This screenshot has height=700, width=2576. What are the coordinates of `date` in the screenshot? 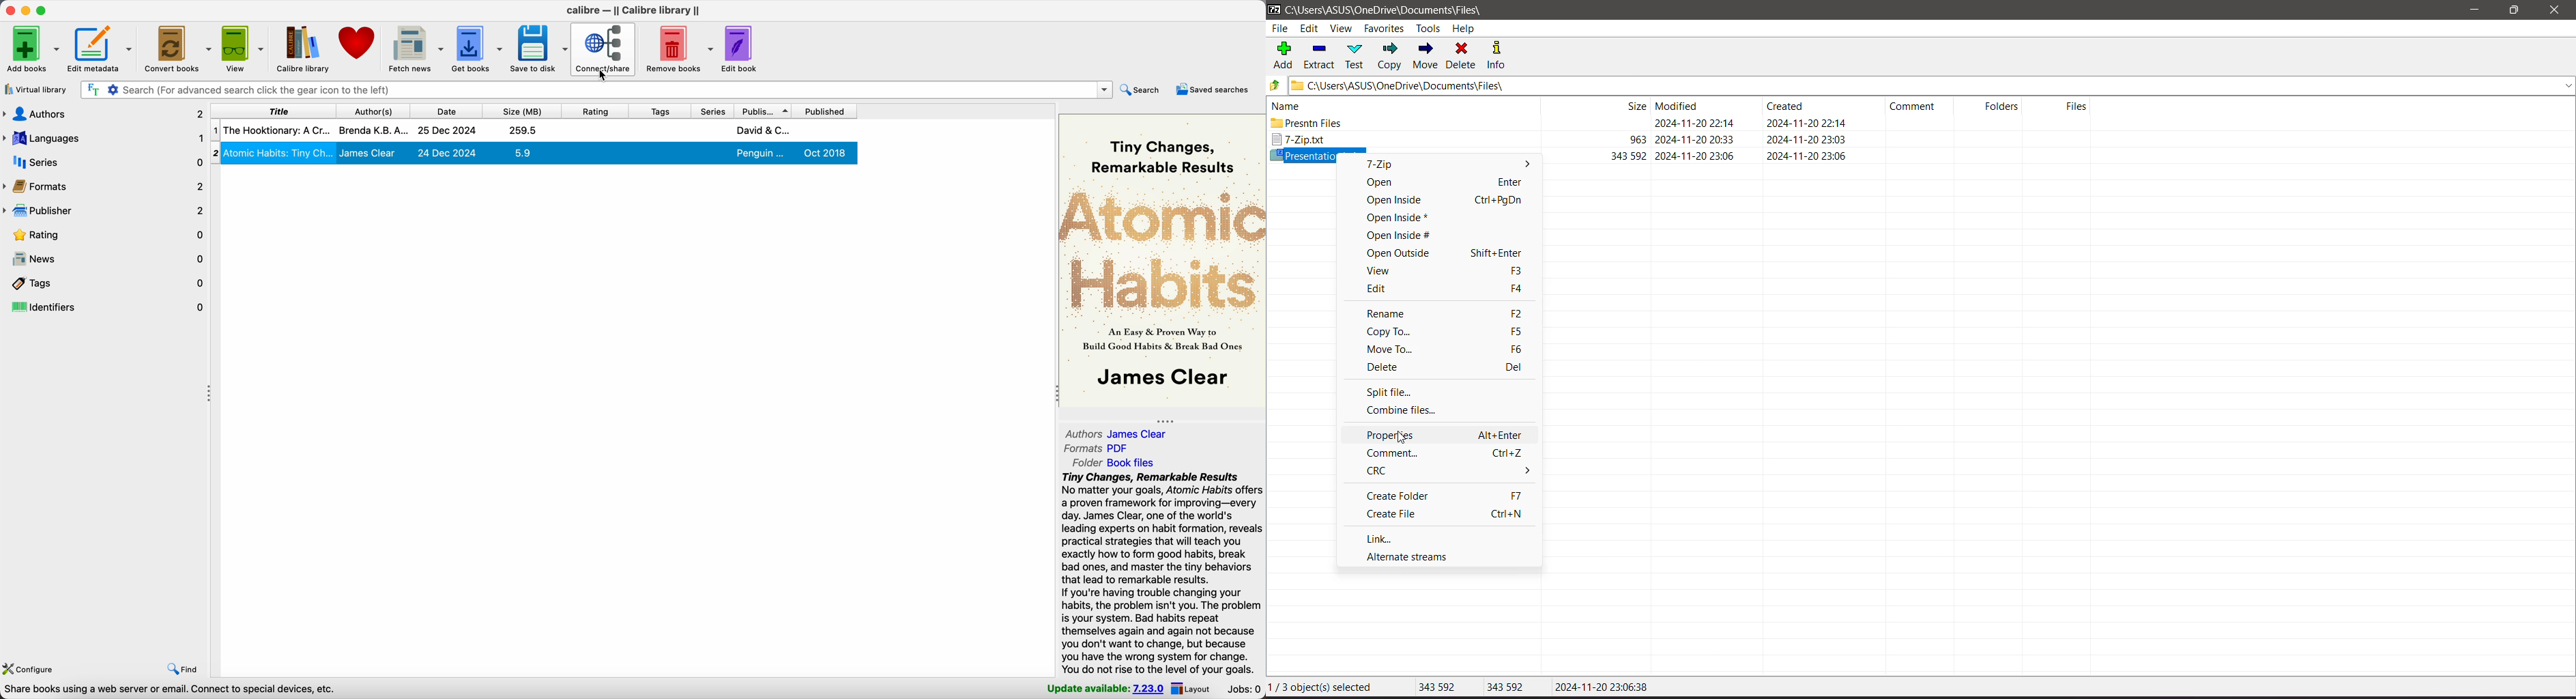 It's located at (445, 110).